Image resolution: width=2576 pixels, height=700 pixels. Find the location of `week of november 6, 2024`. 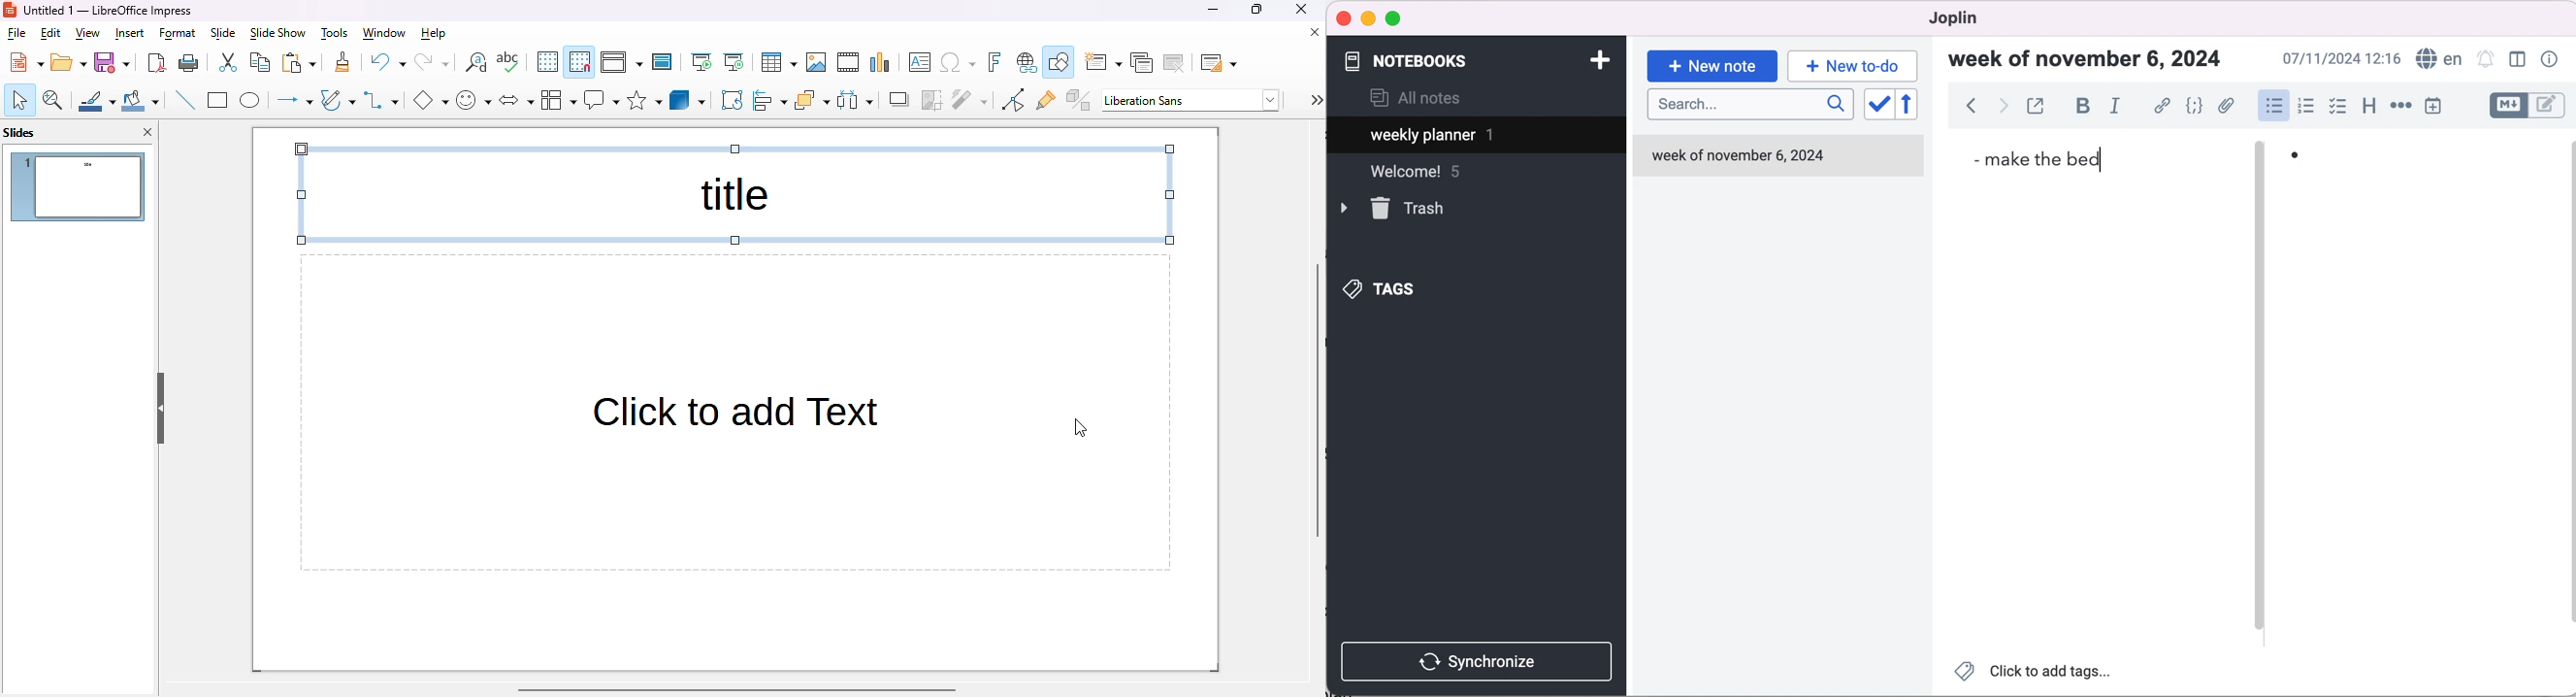

week of november 6, 2024 is located at coordinates (2092, 61).